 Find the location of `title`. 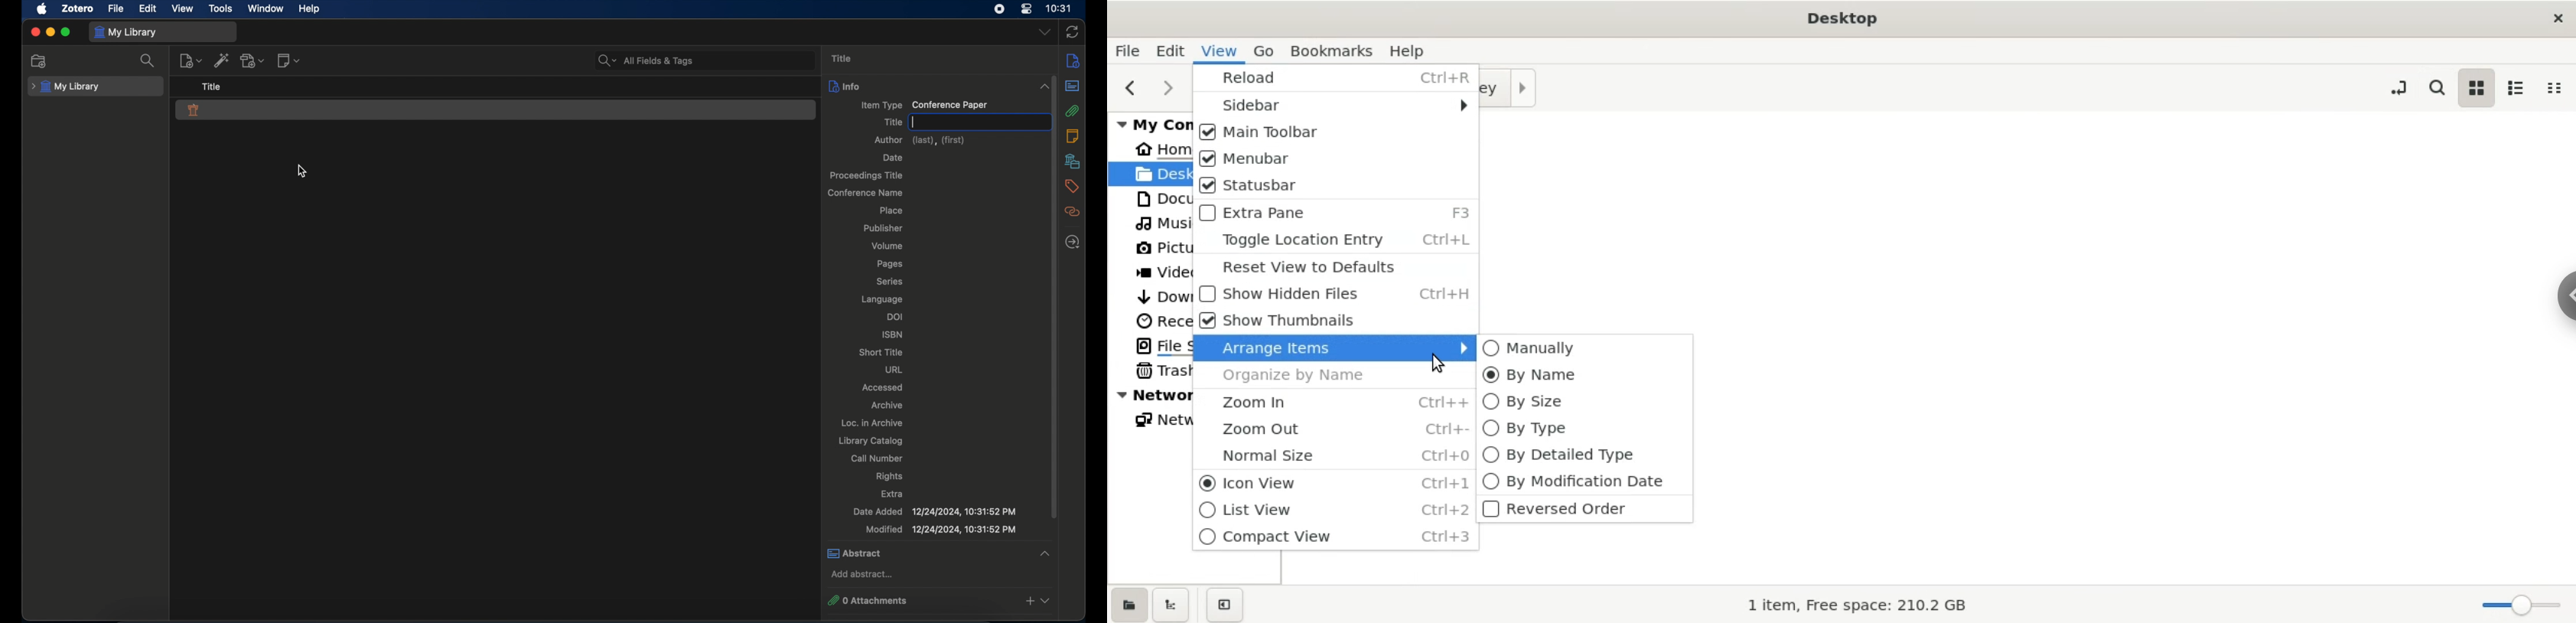

title is located at coordinates (212, 86).